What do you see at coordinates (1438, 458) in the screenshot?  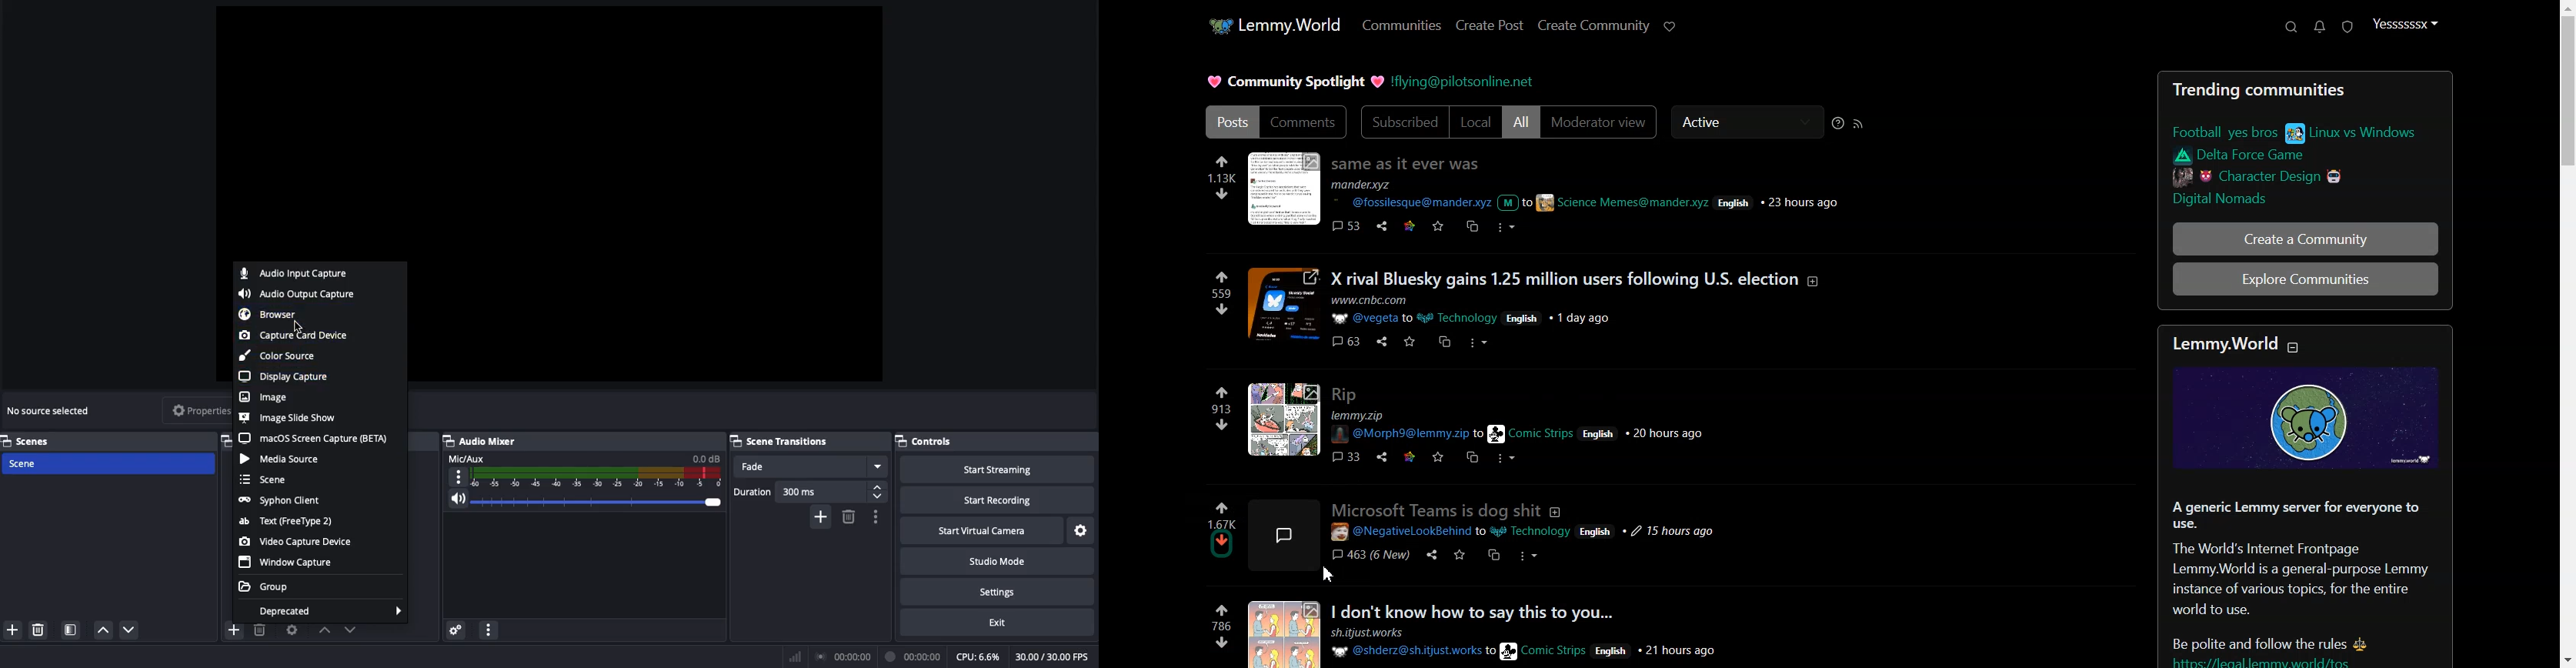 I see `save` at bounding box center [1438, 458].